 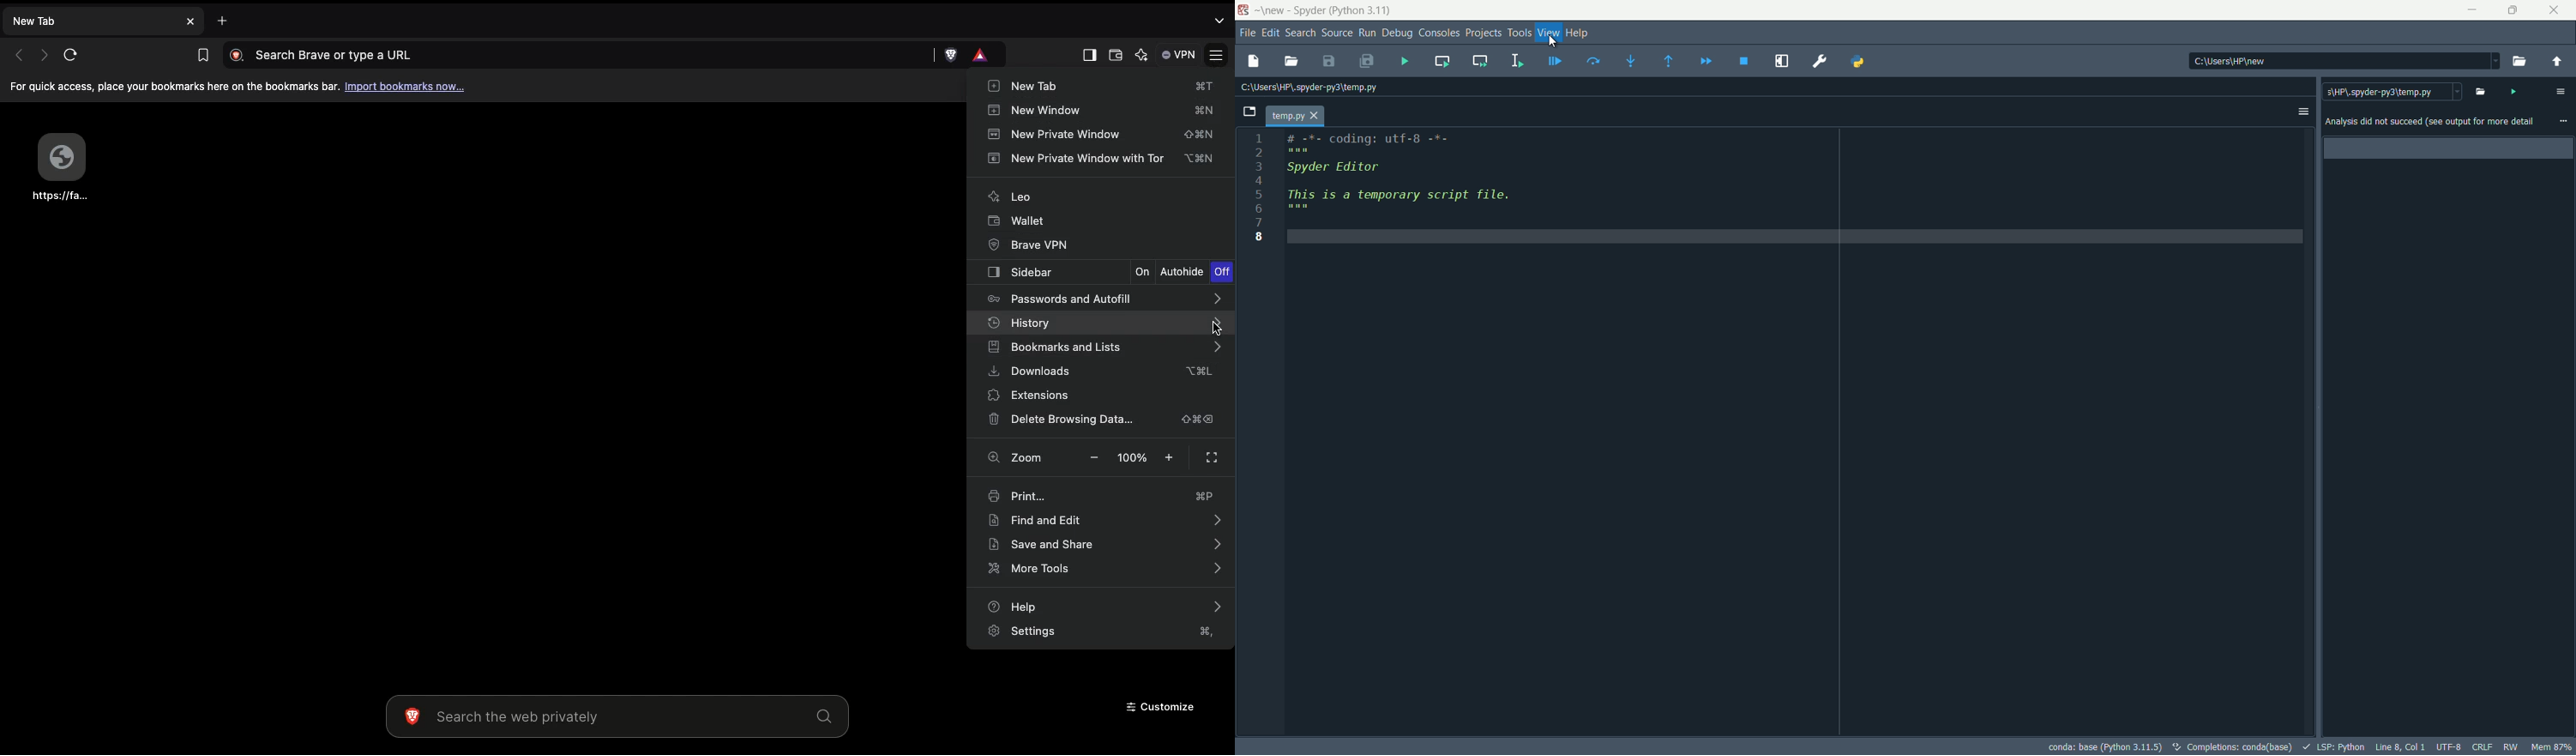 I want to click on 7, so click(x=1262, y=224).